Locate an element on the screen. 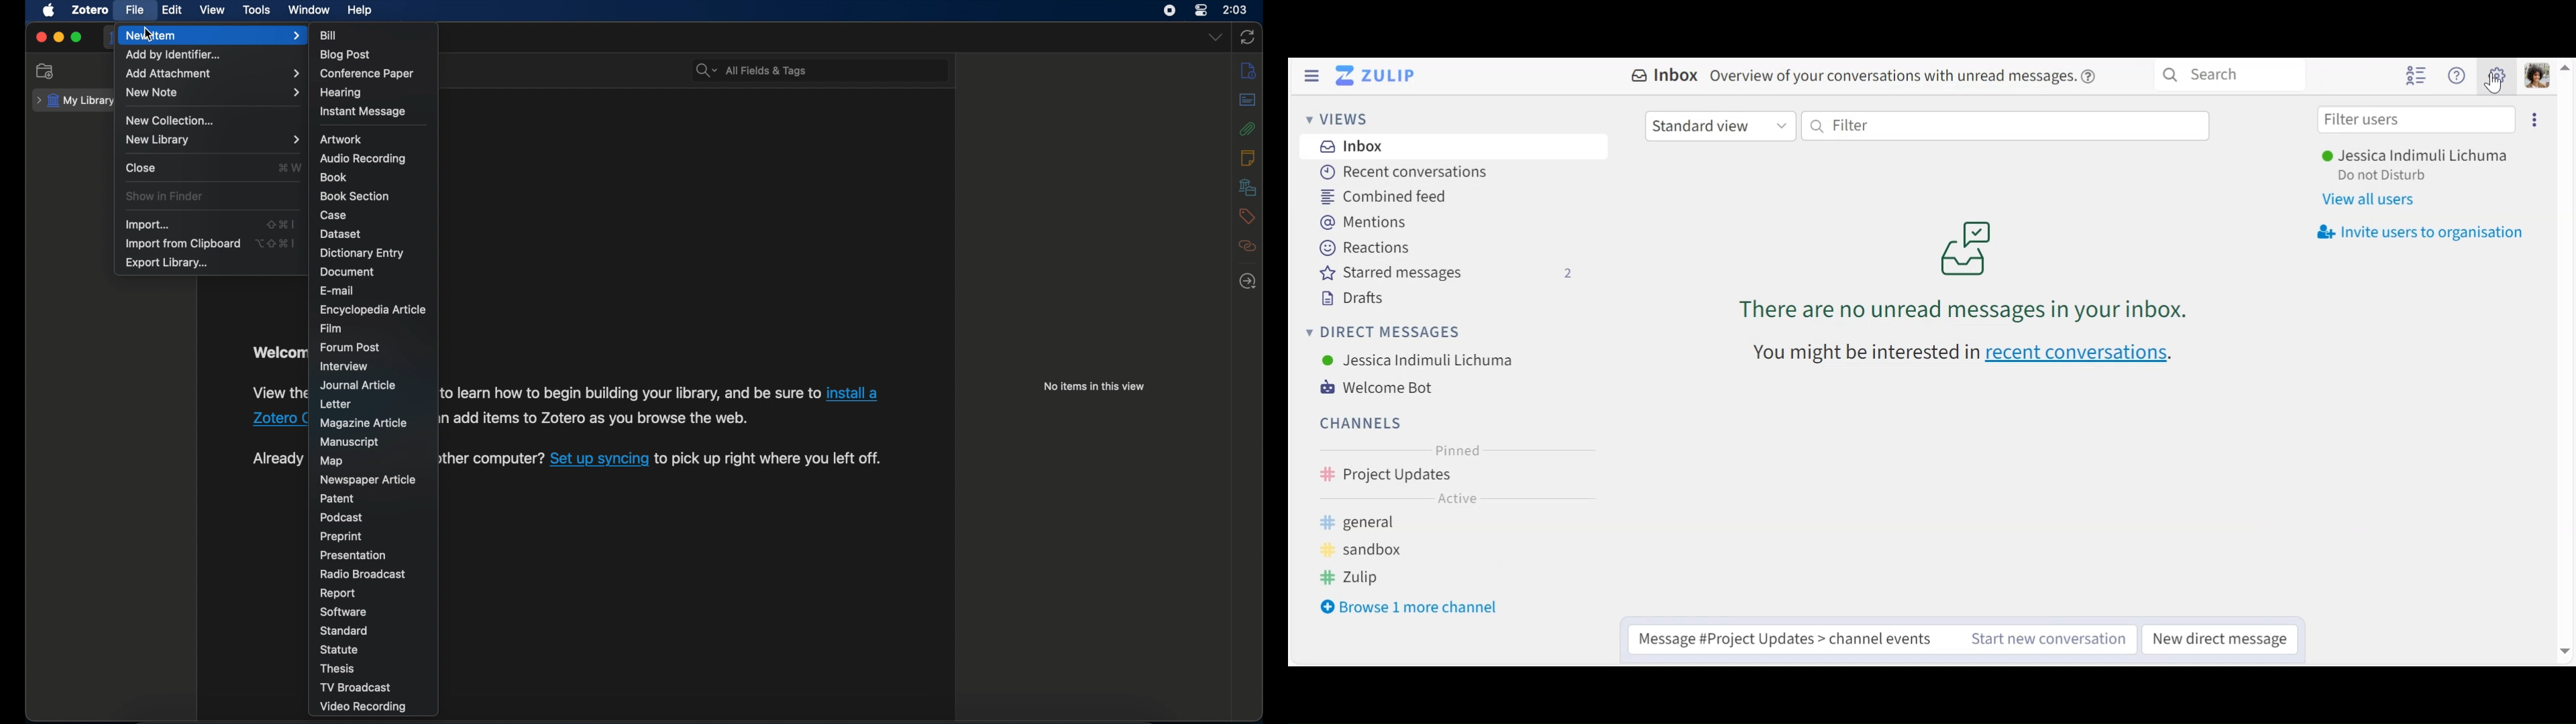 The width and height of the screenshot is (2576, 728). obscure text is located at coordinates (276, 459).